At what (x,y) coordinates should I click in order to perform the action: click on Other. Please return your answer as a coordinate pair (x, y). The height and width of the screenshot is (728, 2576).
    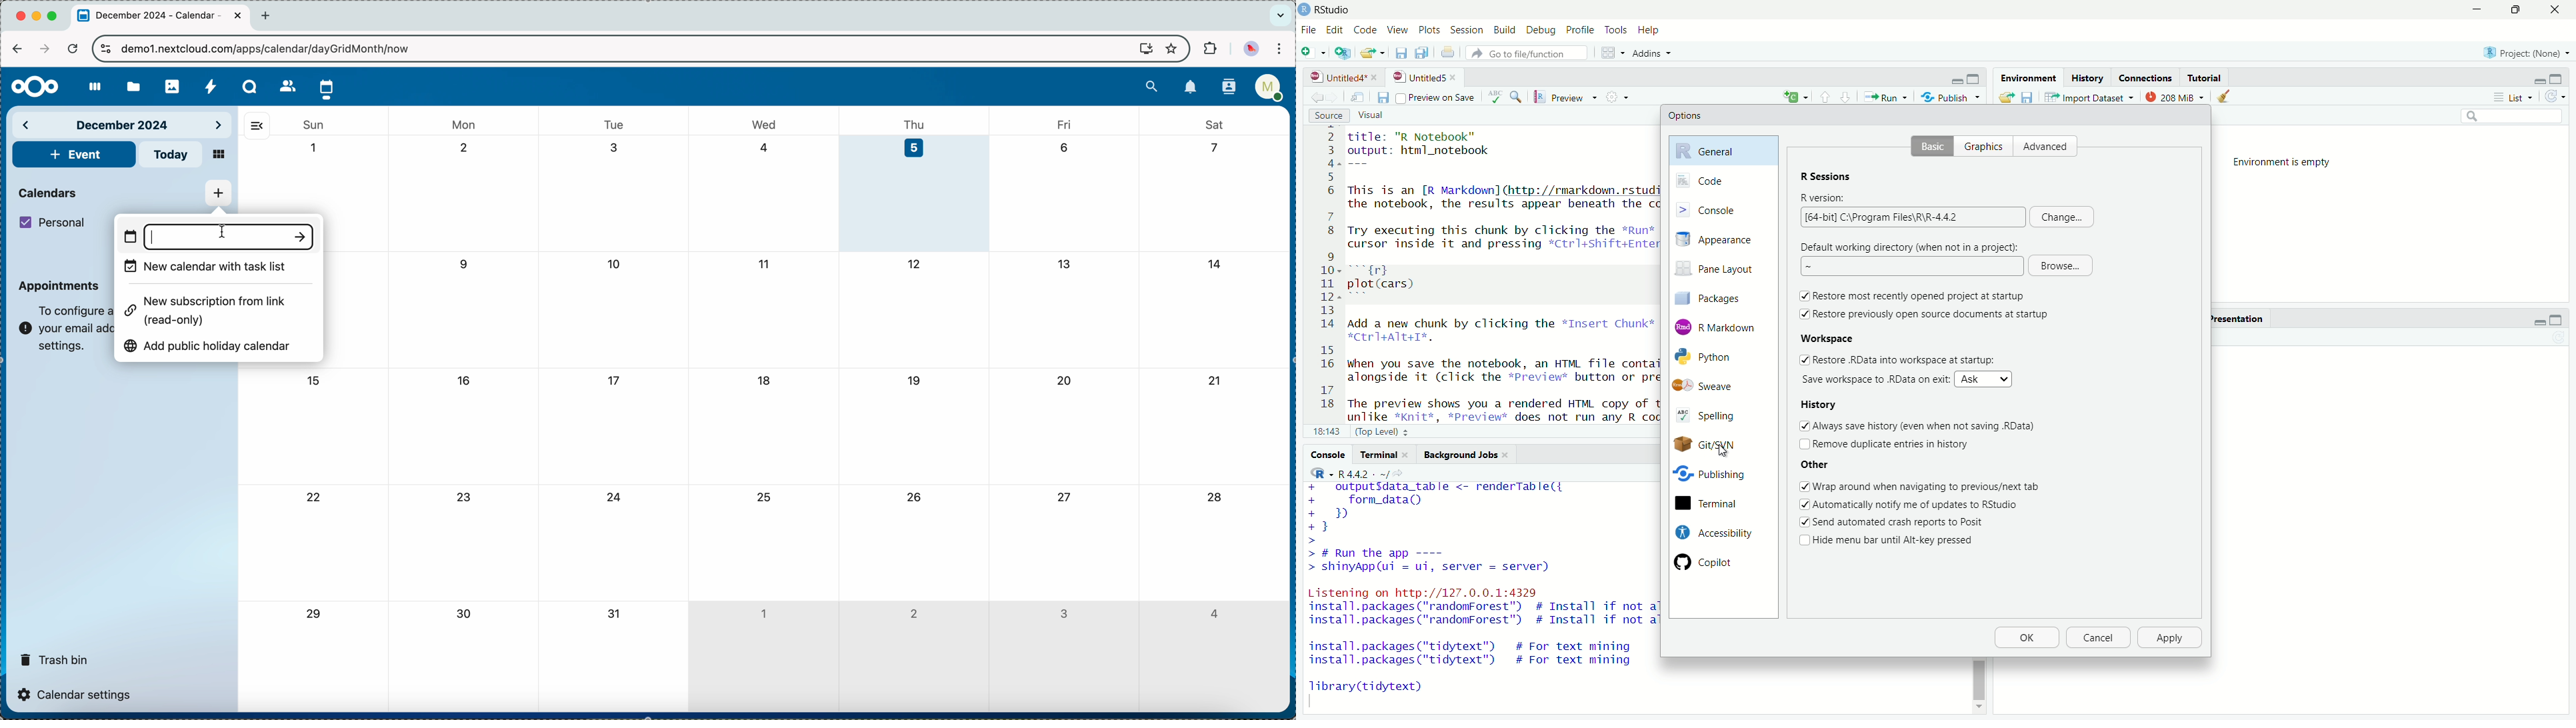
    Looking at the image, I should click on (1816, 465).